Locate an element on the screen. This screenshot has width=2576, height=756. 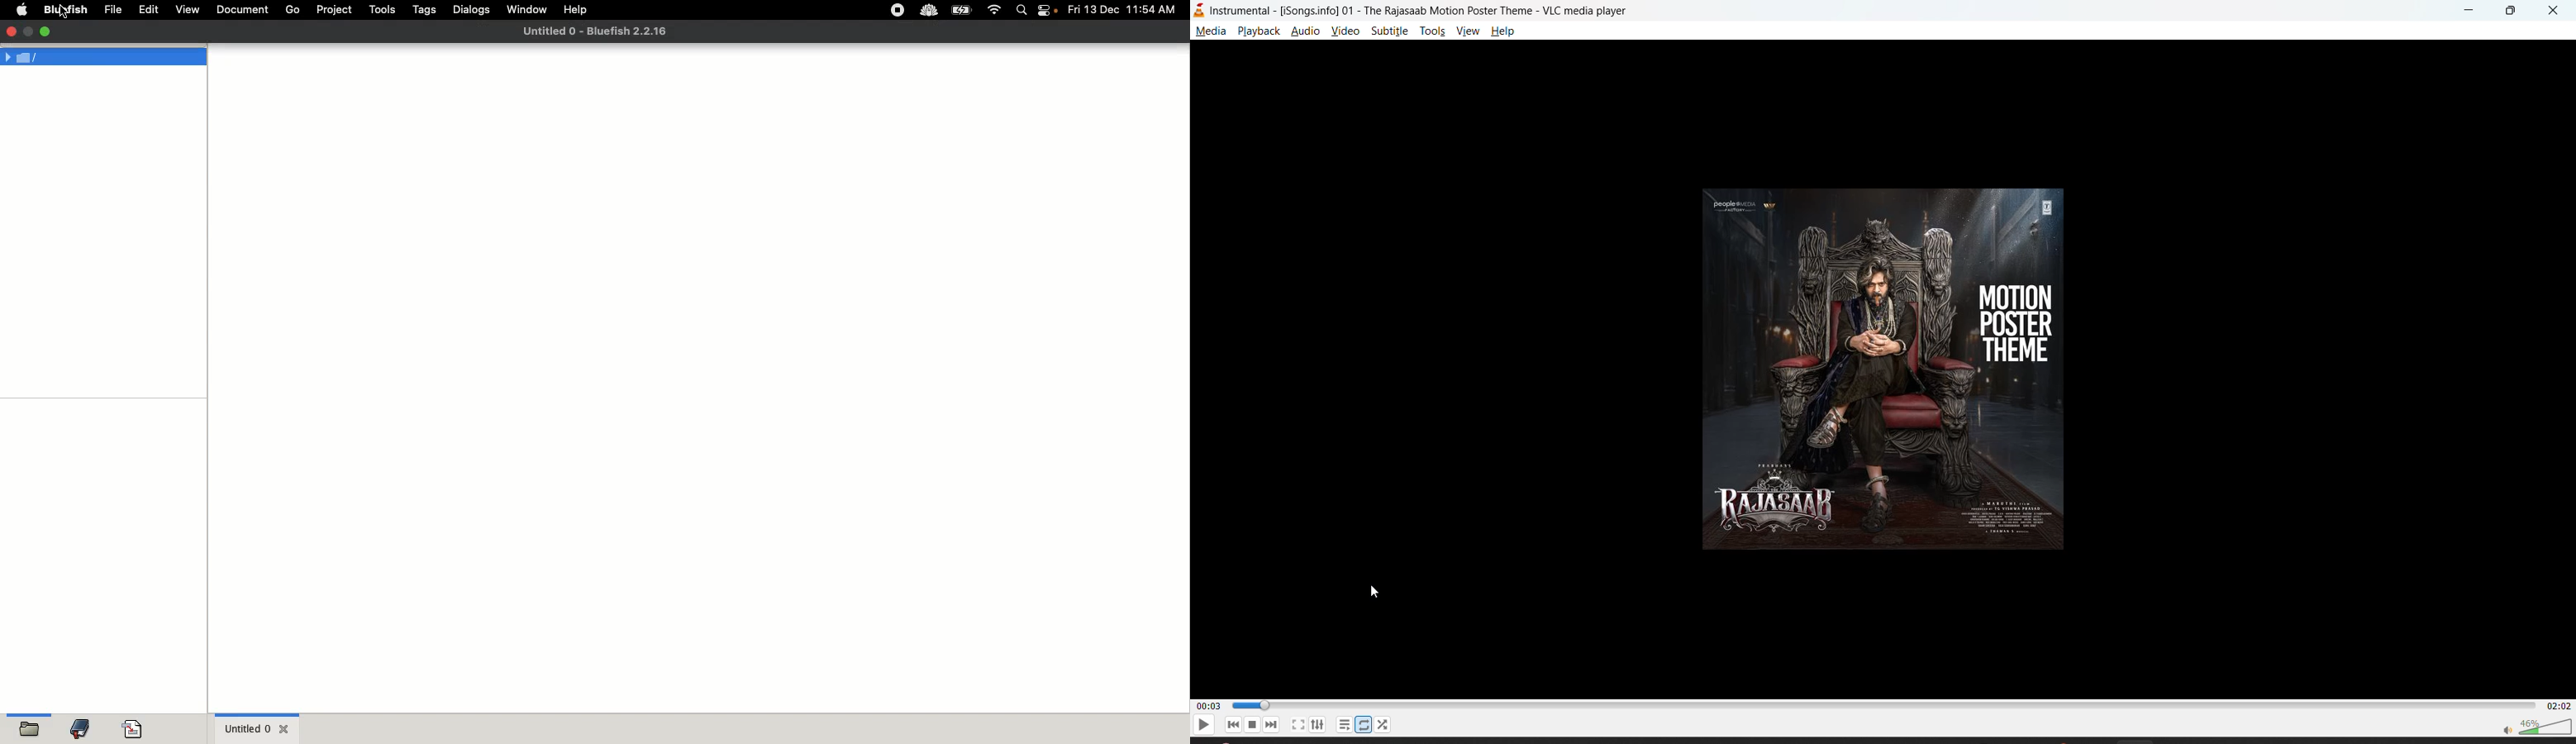
playback is located at coordinates (1257, 32).